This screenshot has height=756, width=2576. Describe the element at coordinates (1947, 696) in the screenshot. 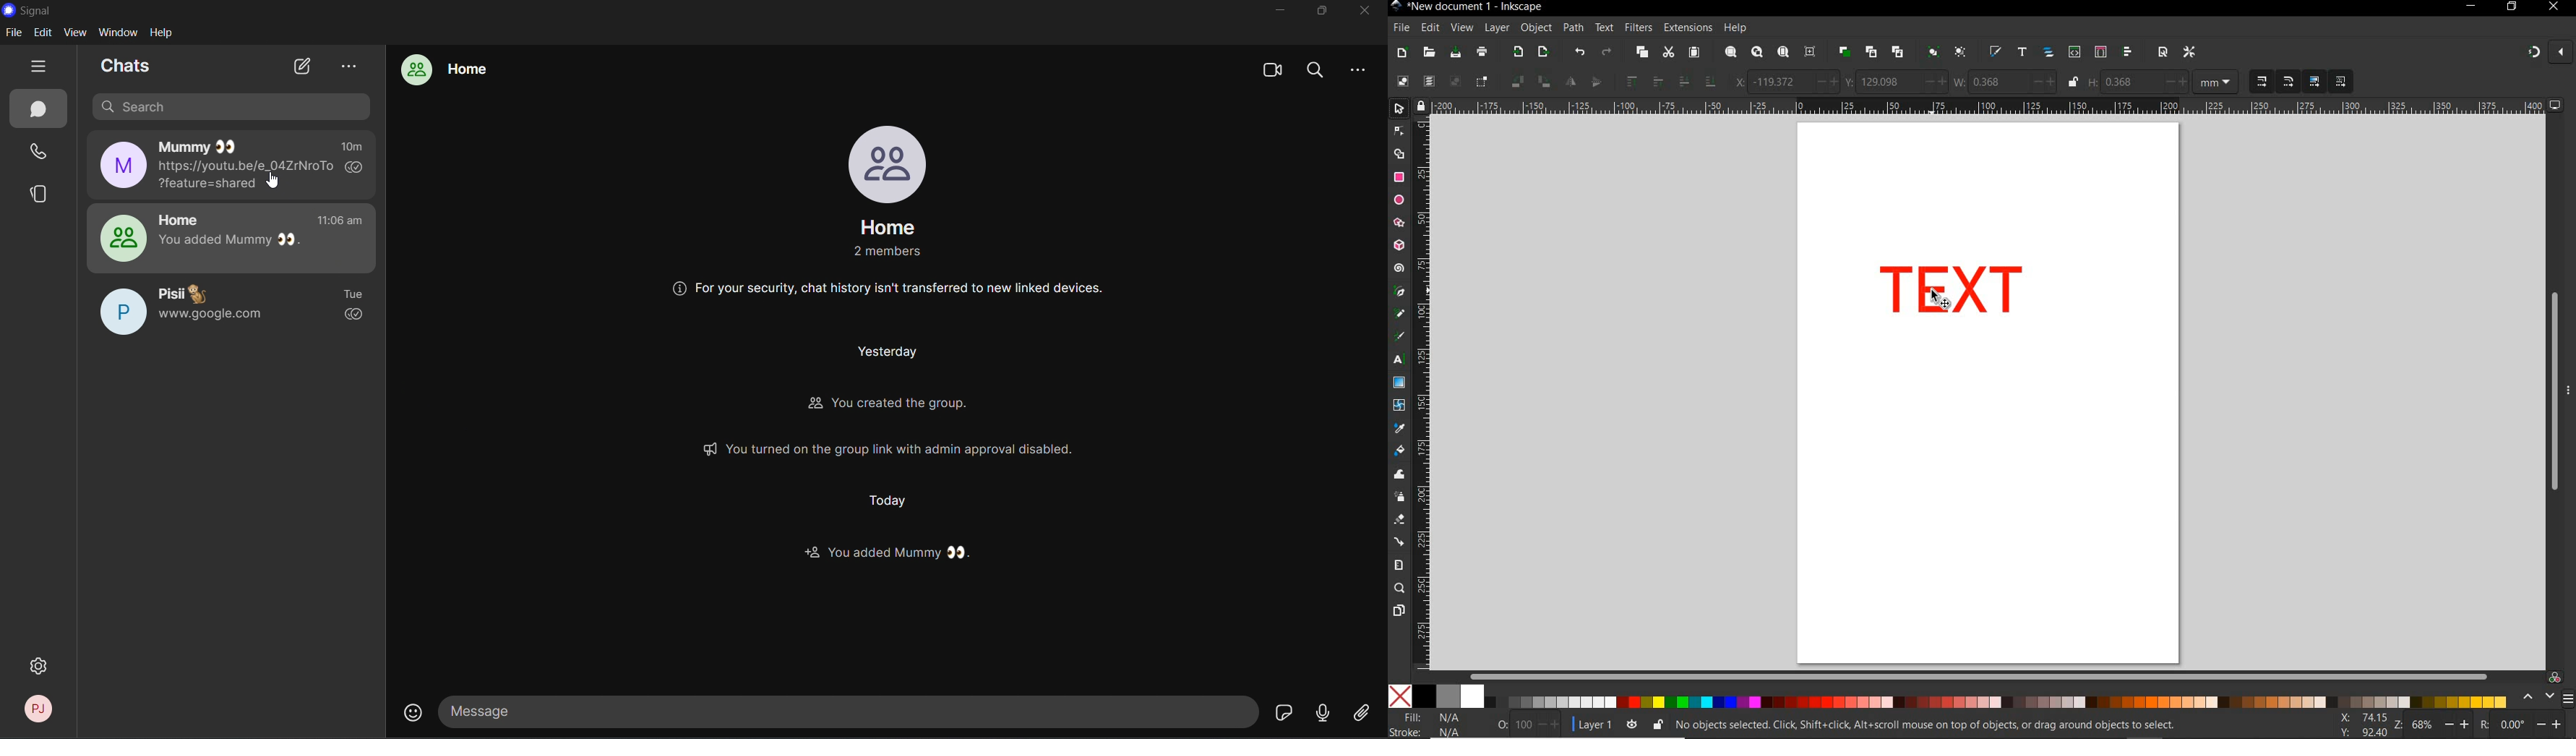

I see `COLOR MODE` at that location.